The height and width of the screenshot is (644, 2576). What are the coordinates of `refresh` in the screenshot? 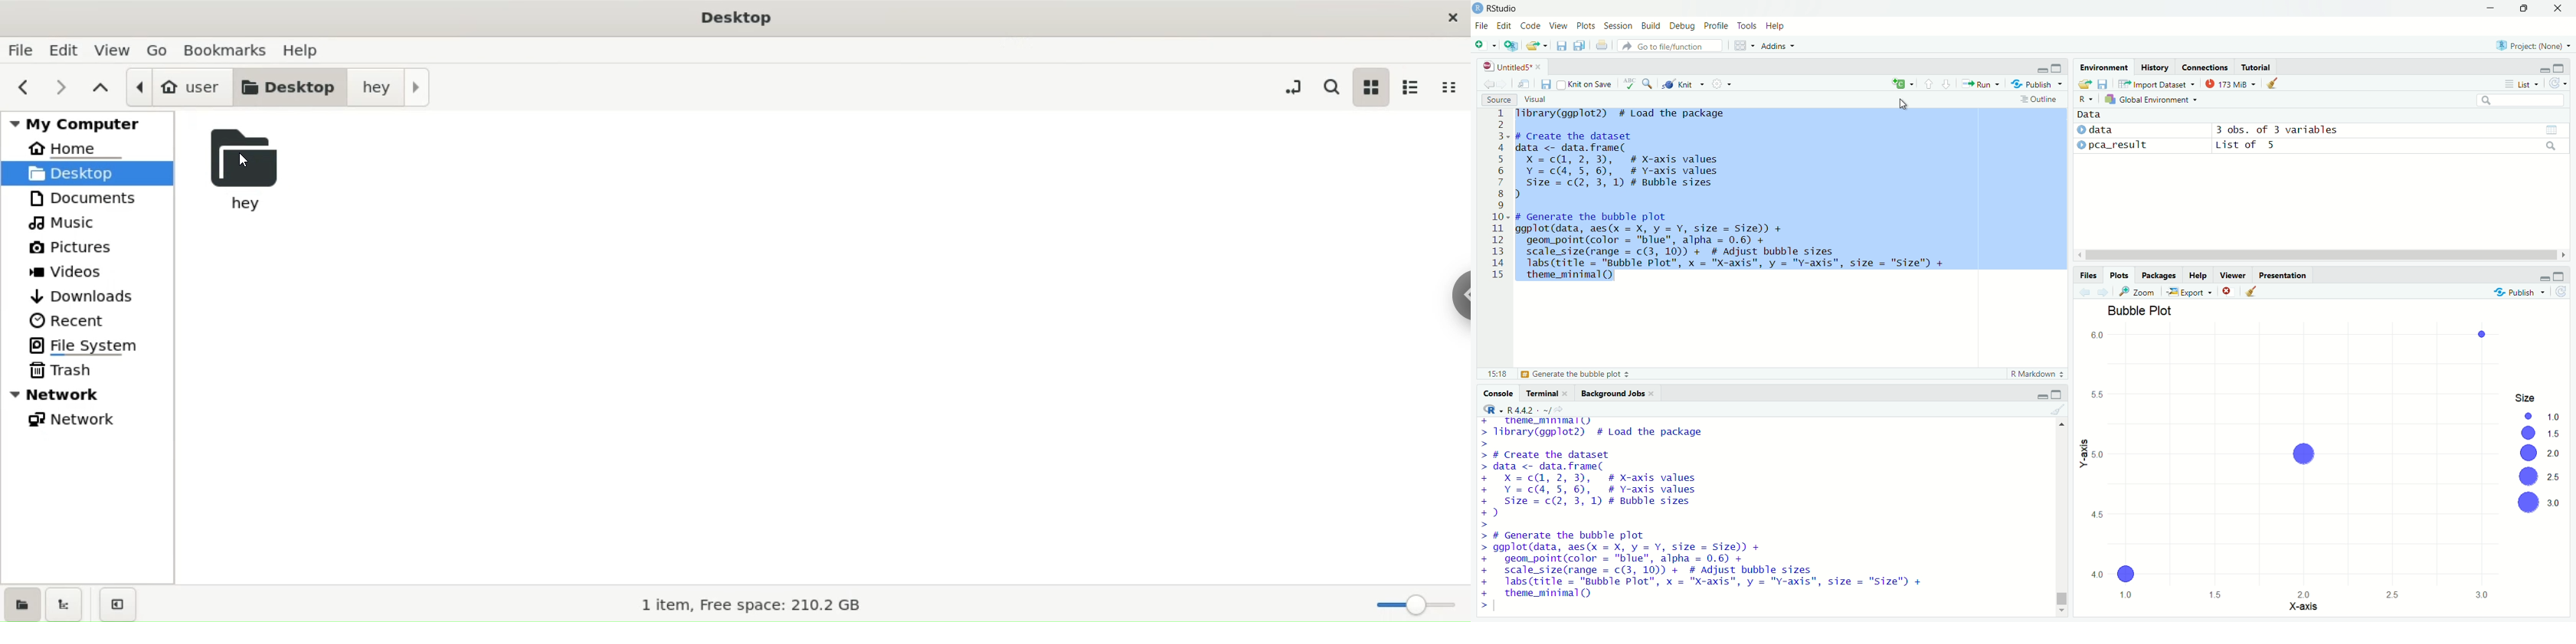 It's located at (2559, 83).